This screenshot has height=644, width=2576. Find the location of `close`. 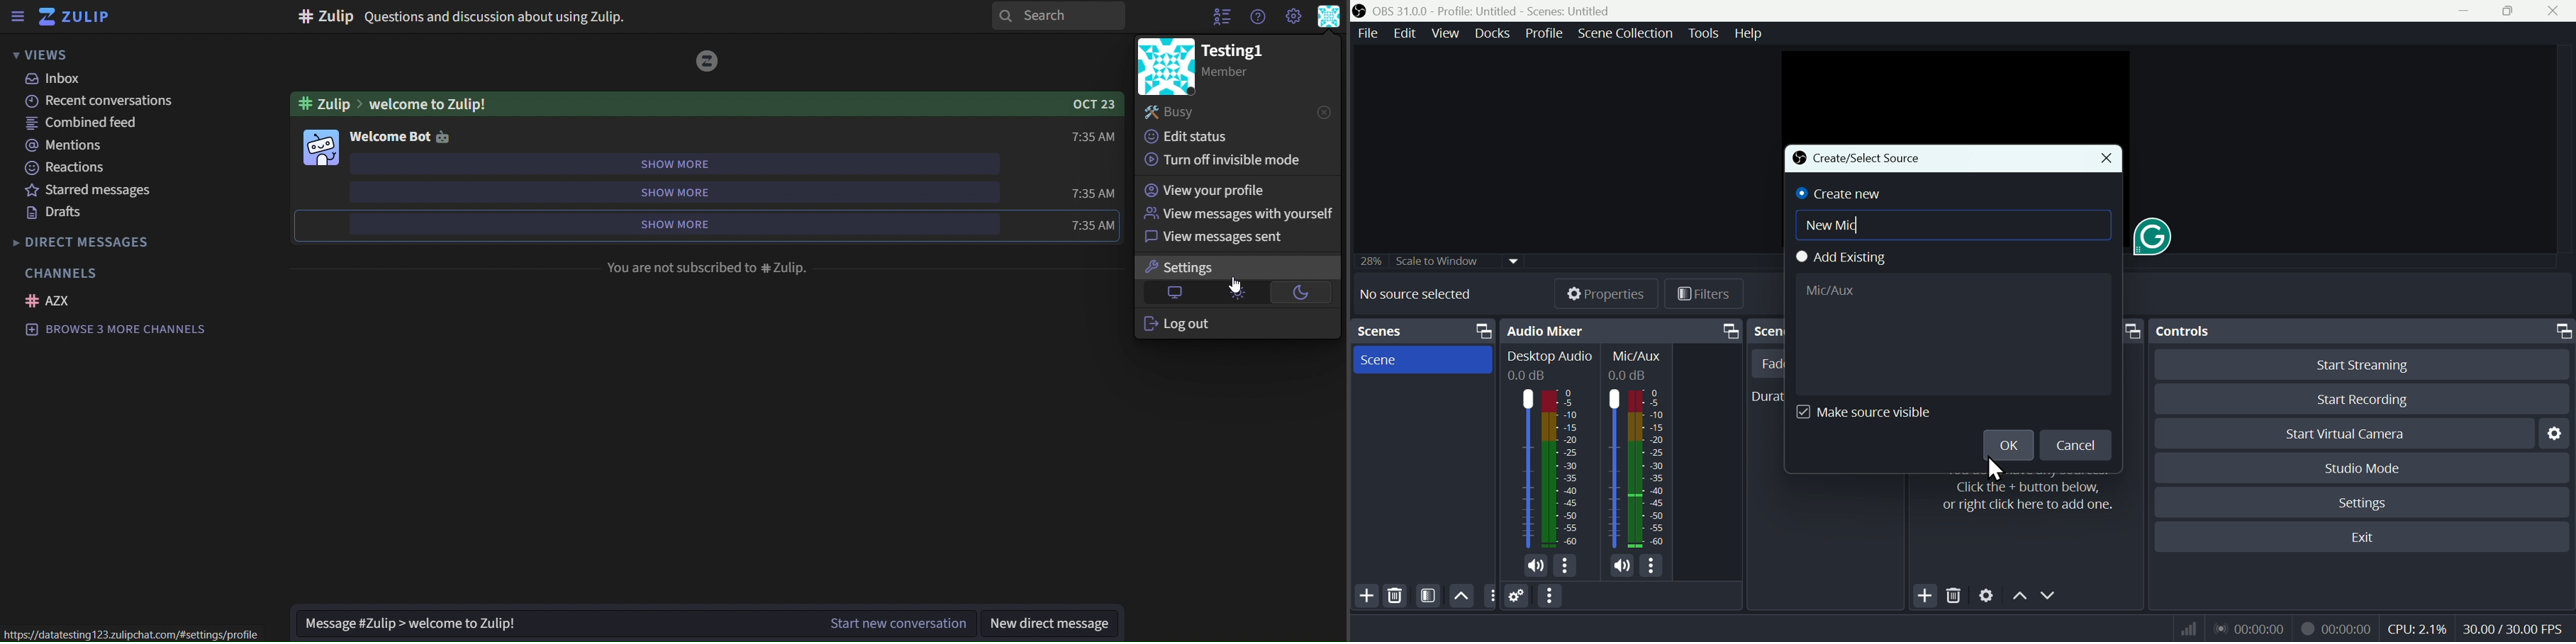

close is located at coordinates (1320, 112).